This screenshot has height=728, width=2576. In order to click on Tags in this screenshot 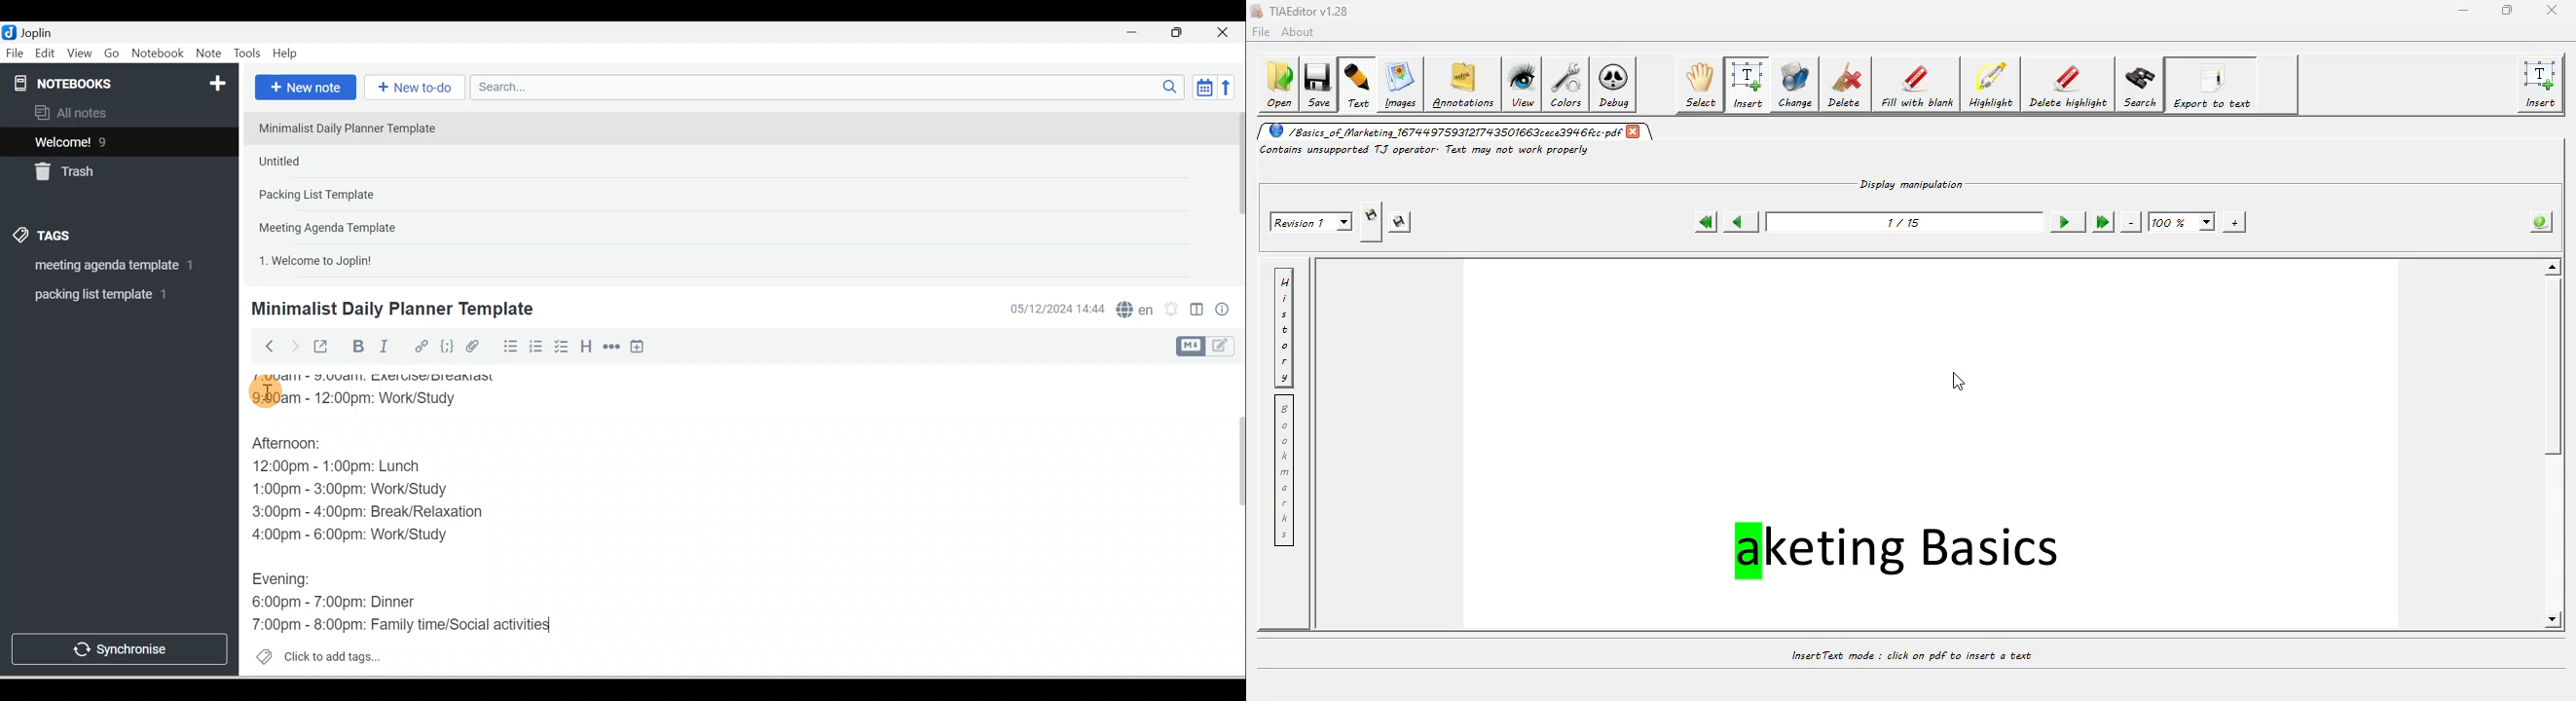, I will do `click(46, 238)`.